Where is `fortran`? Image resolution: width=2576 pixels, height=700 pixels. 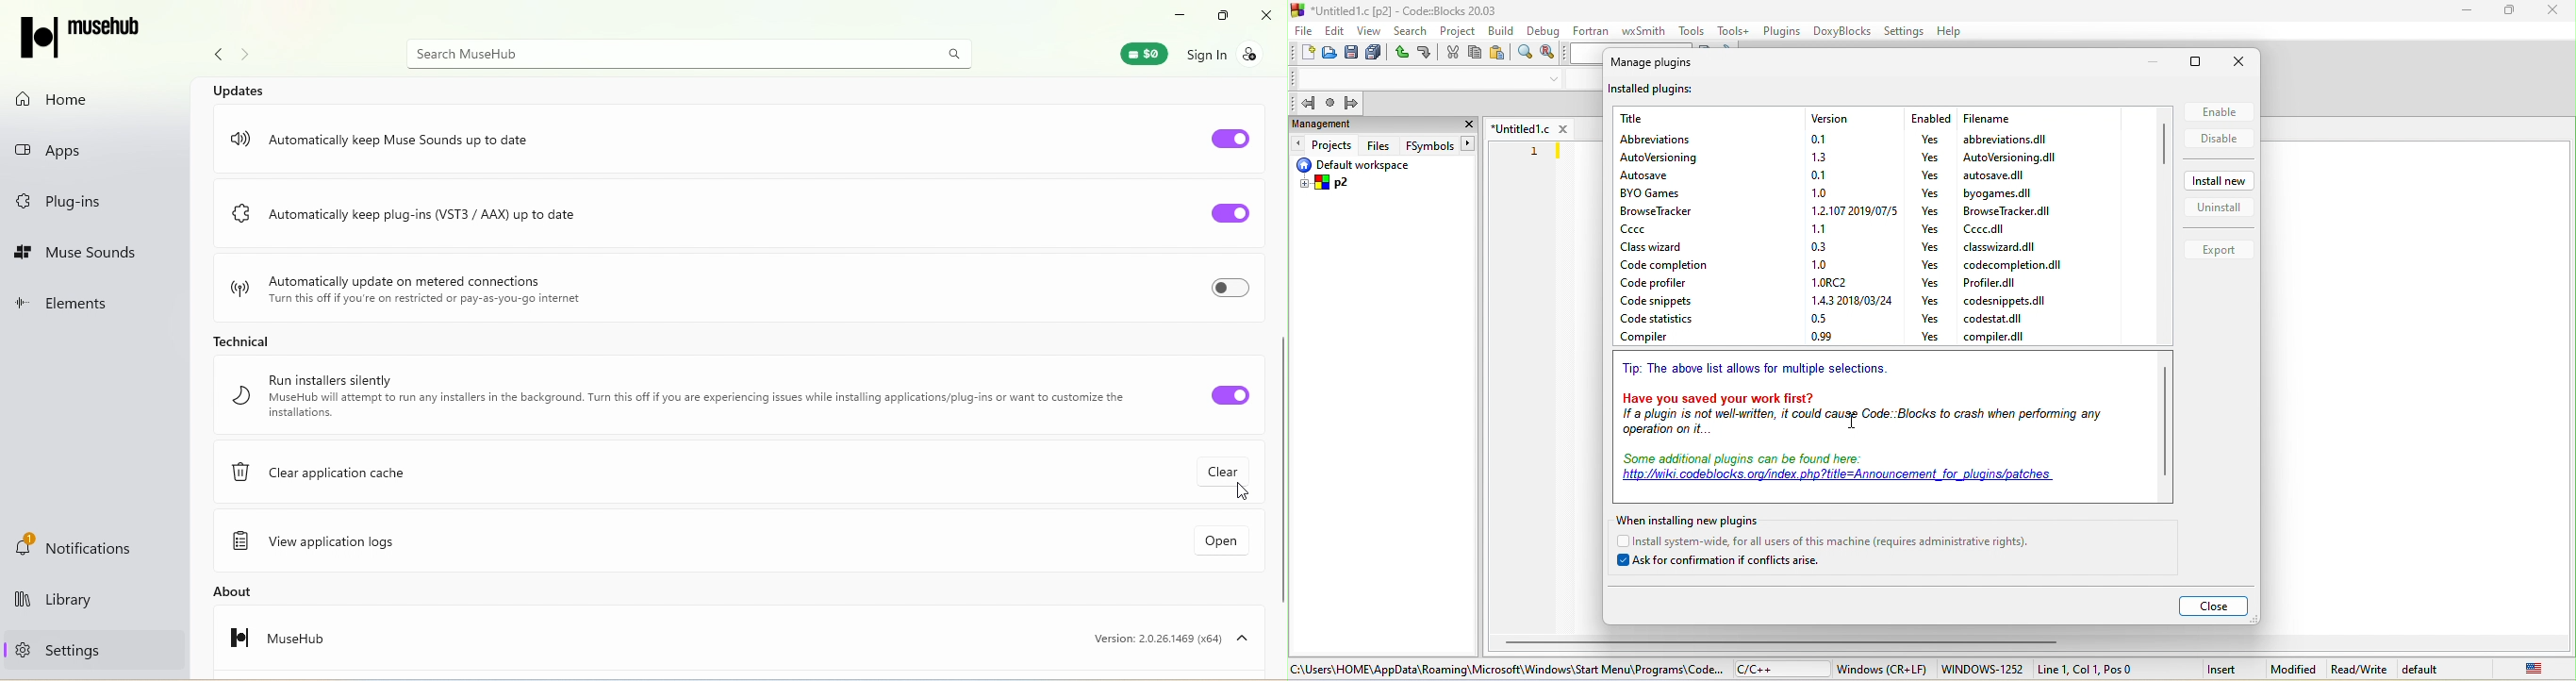
fortran is located at coordinates (1591, 32).